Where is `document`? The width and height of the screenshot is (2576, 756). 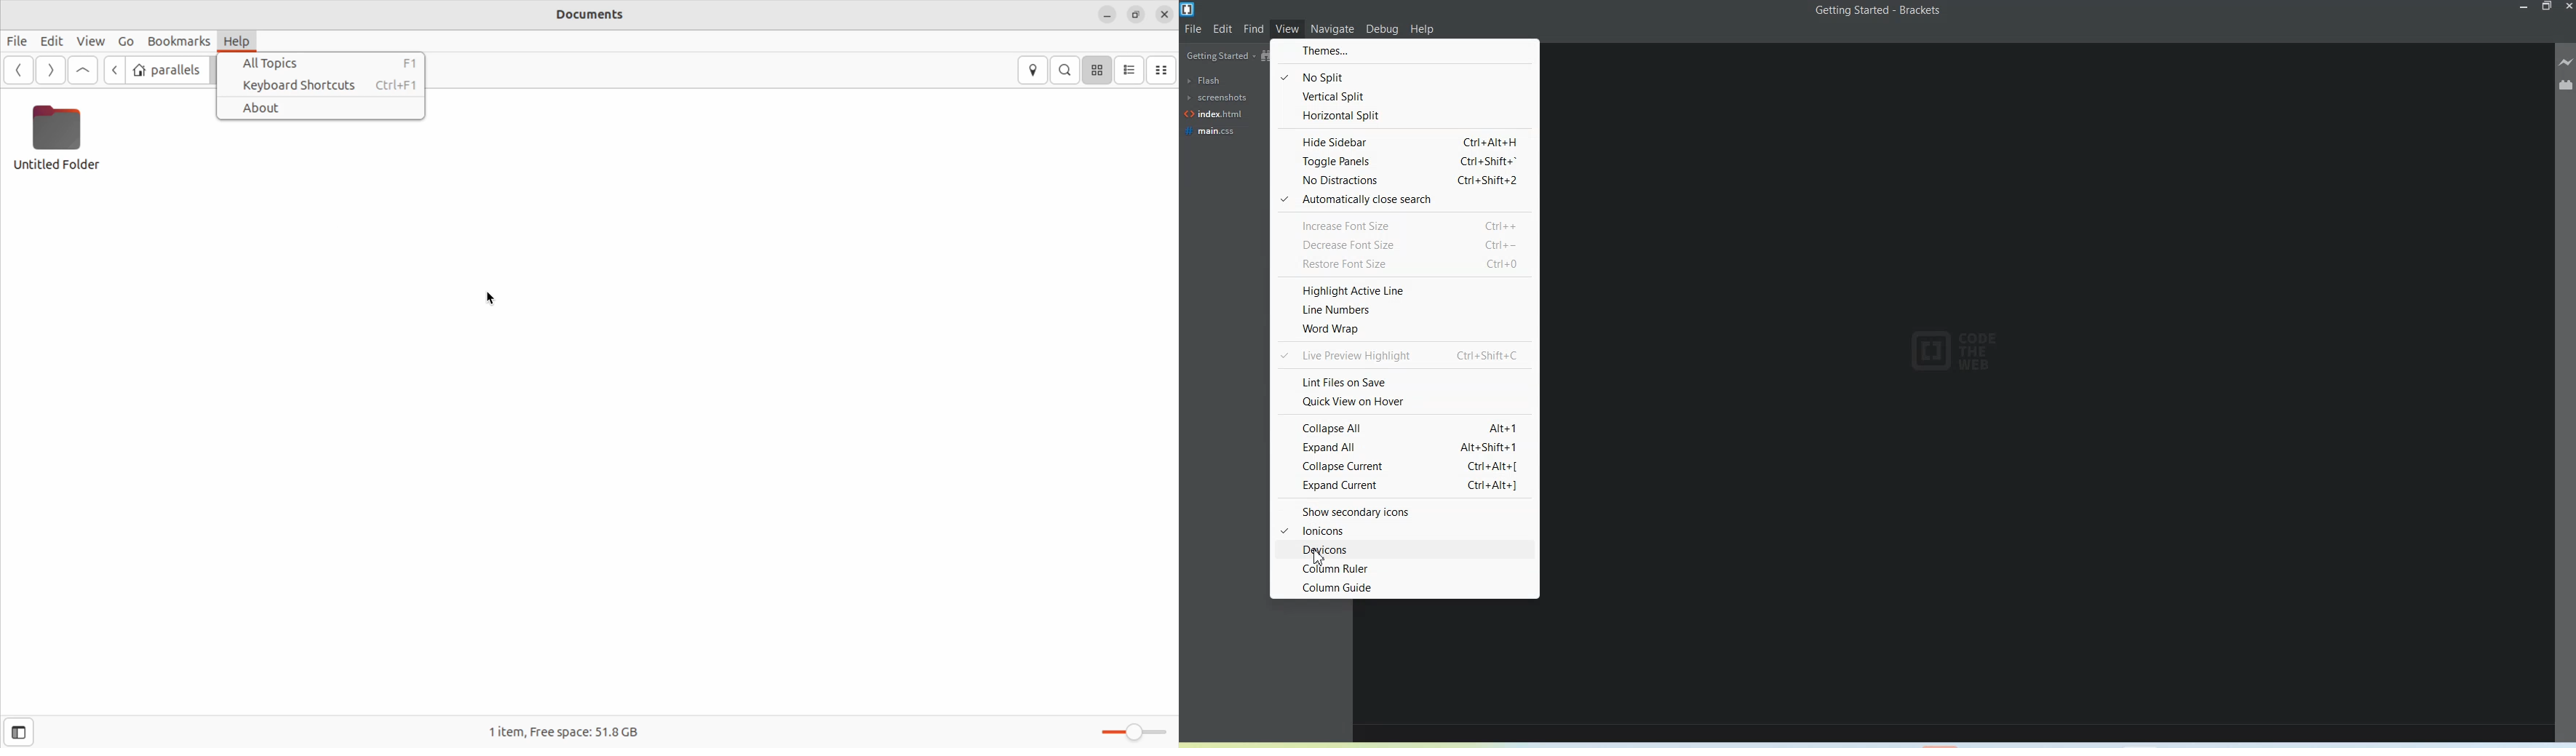 document is located at coordinates (587, 16).